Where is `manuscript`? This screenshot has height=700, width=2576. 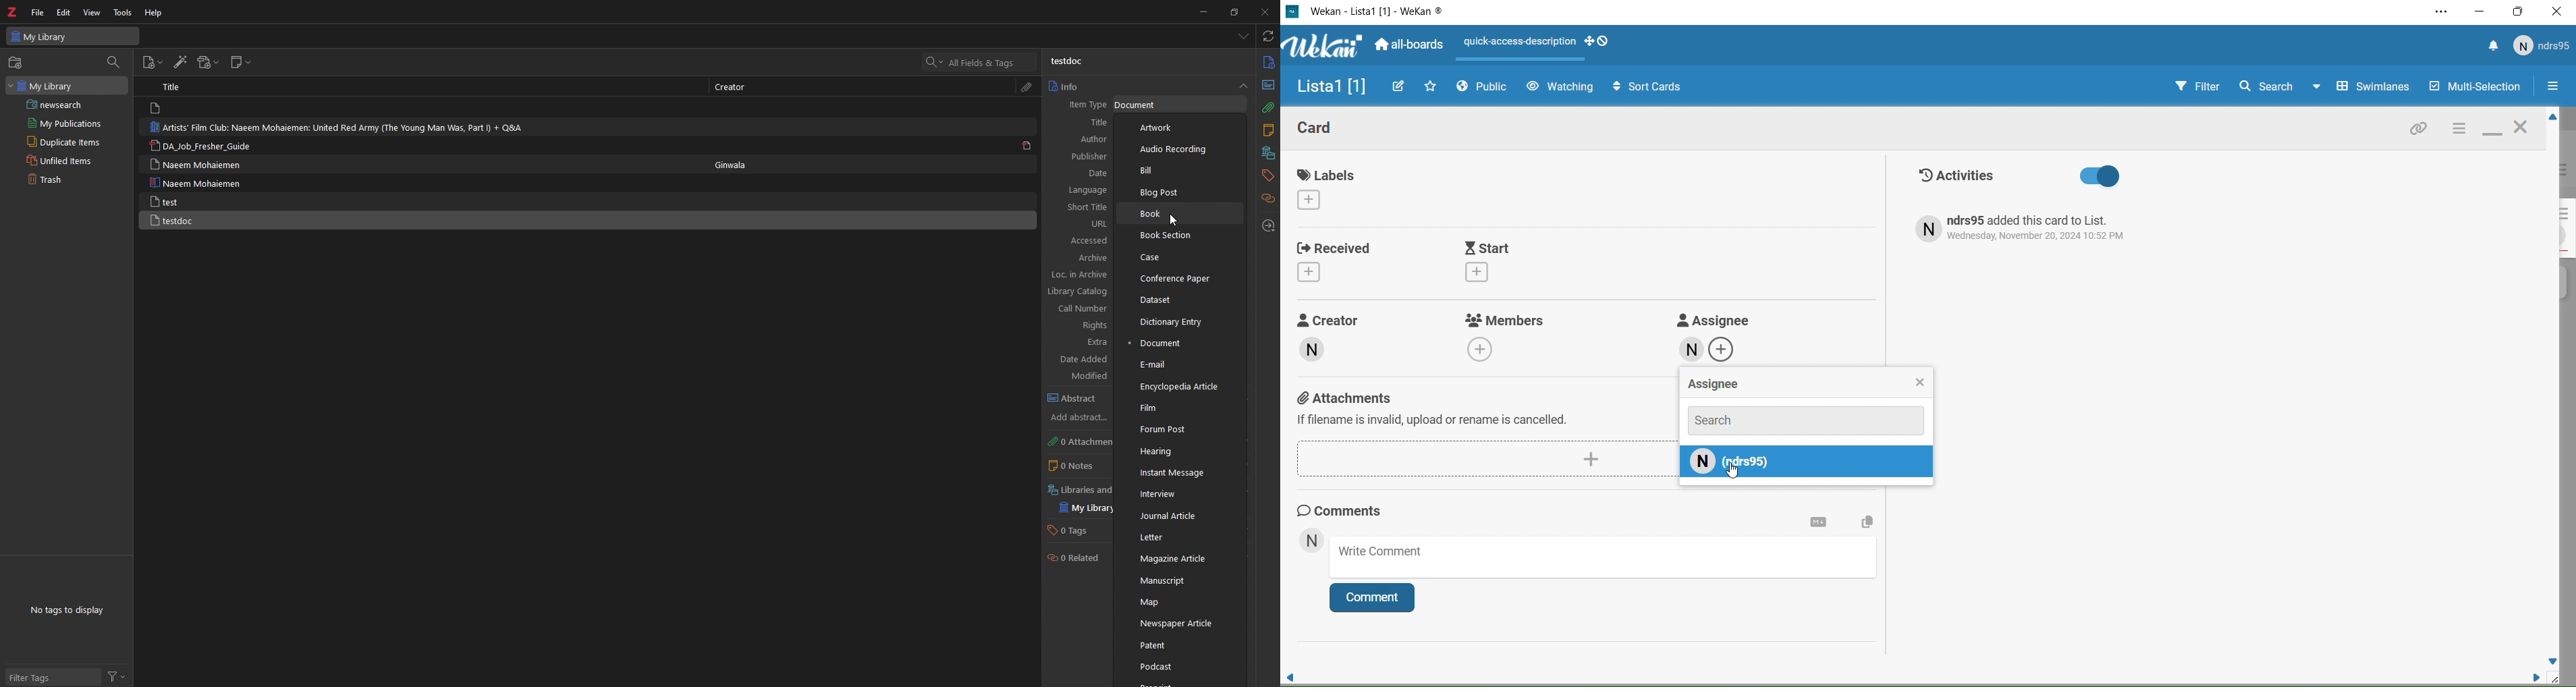 manuscript is located at coordinates (1180, 580).